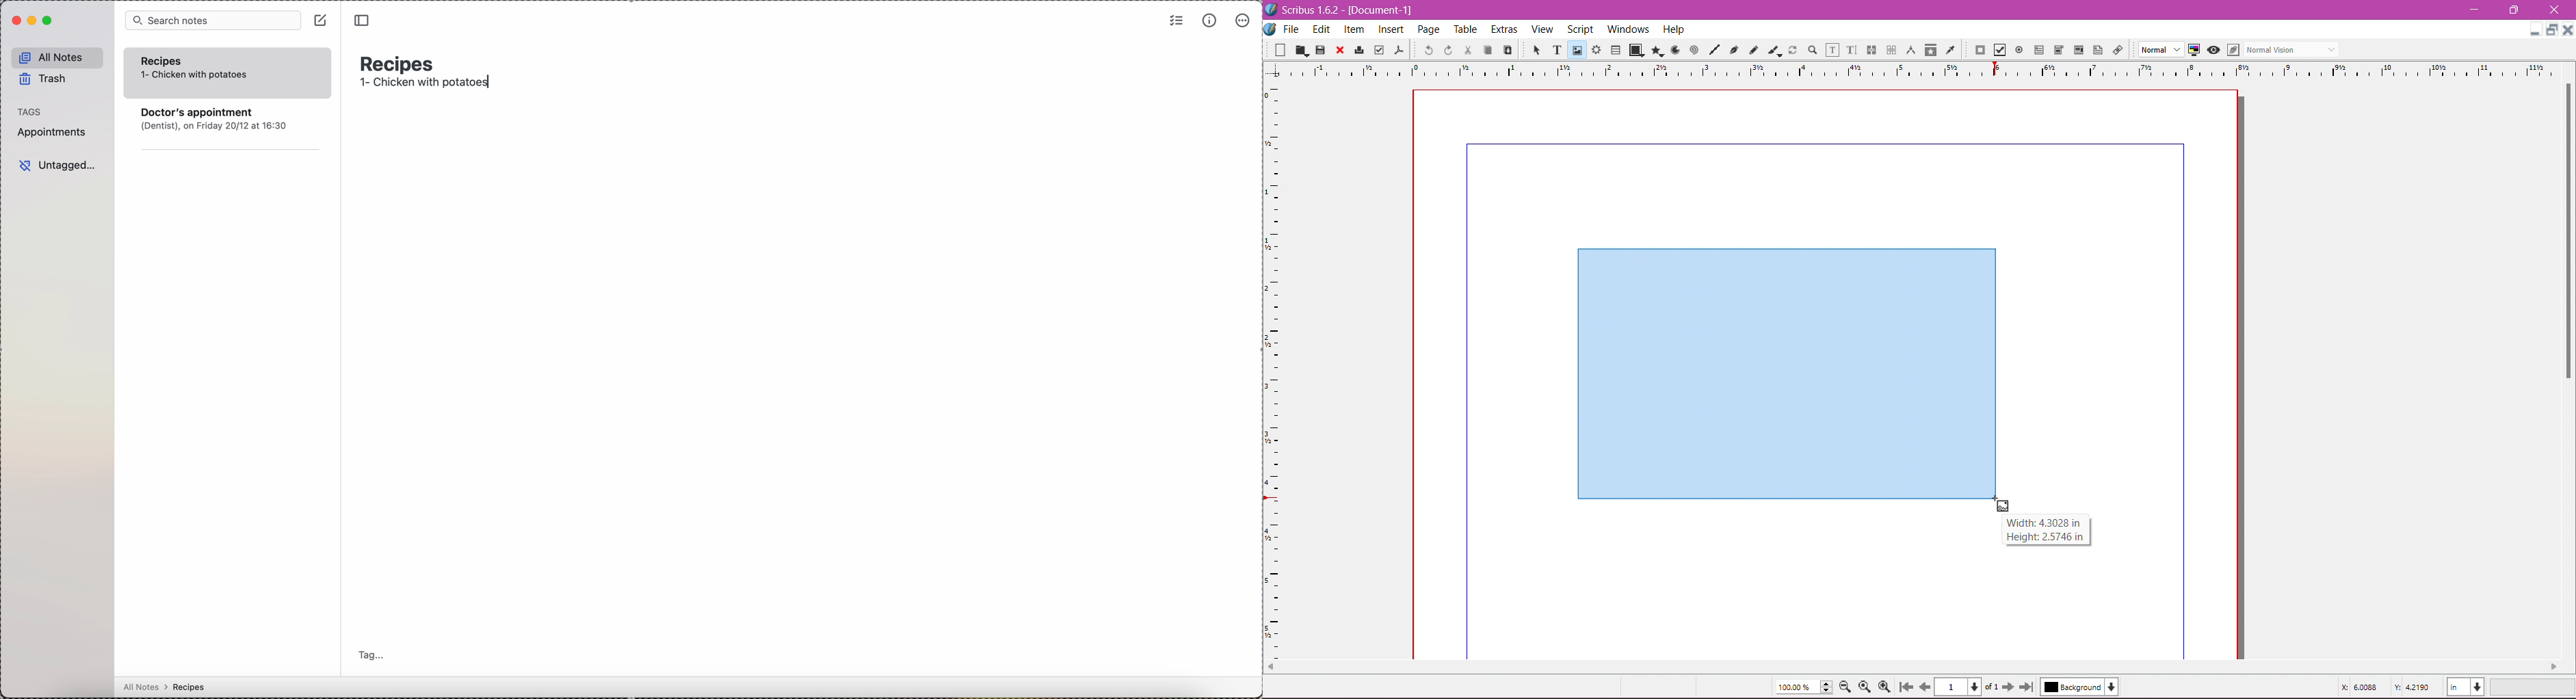 The image size is (2576, 700). Describe the element at coordinates (1785, 369) in the screenshot. I see `Image frame ` at that location.